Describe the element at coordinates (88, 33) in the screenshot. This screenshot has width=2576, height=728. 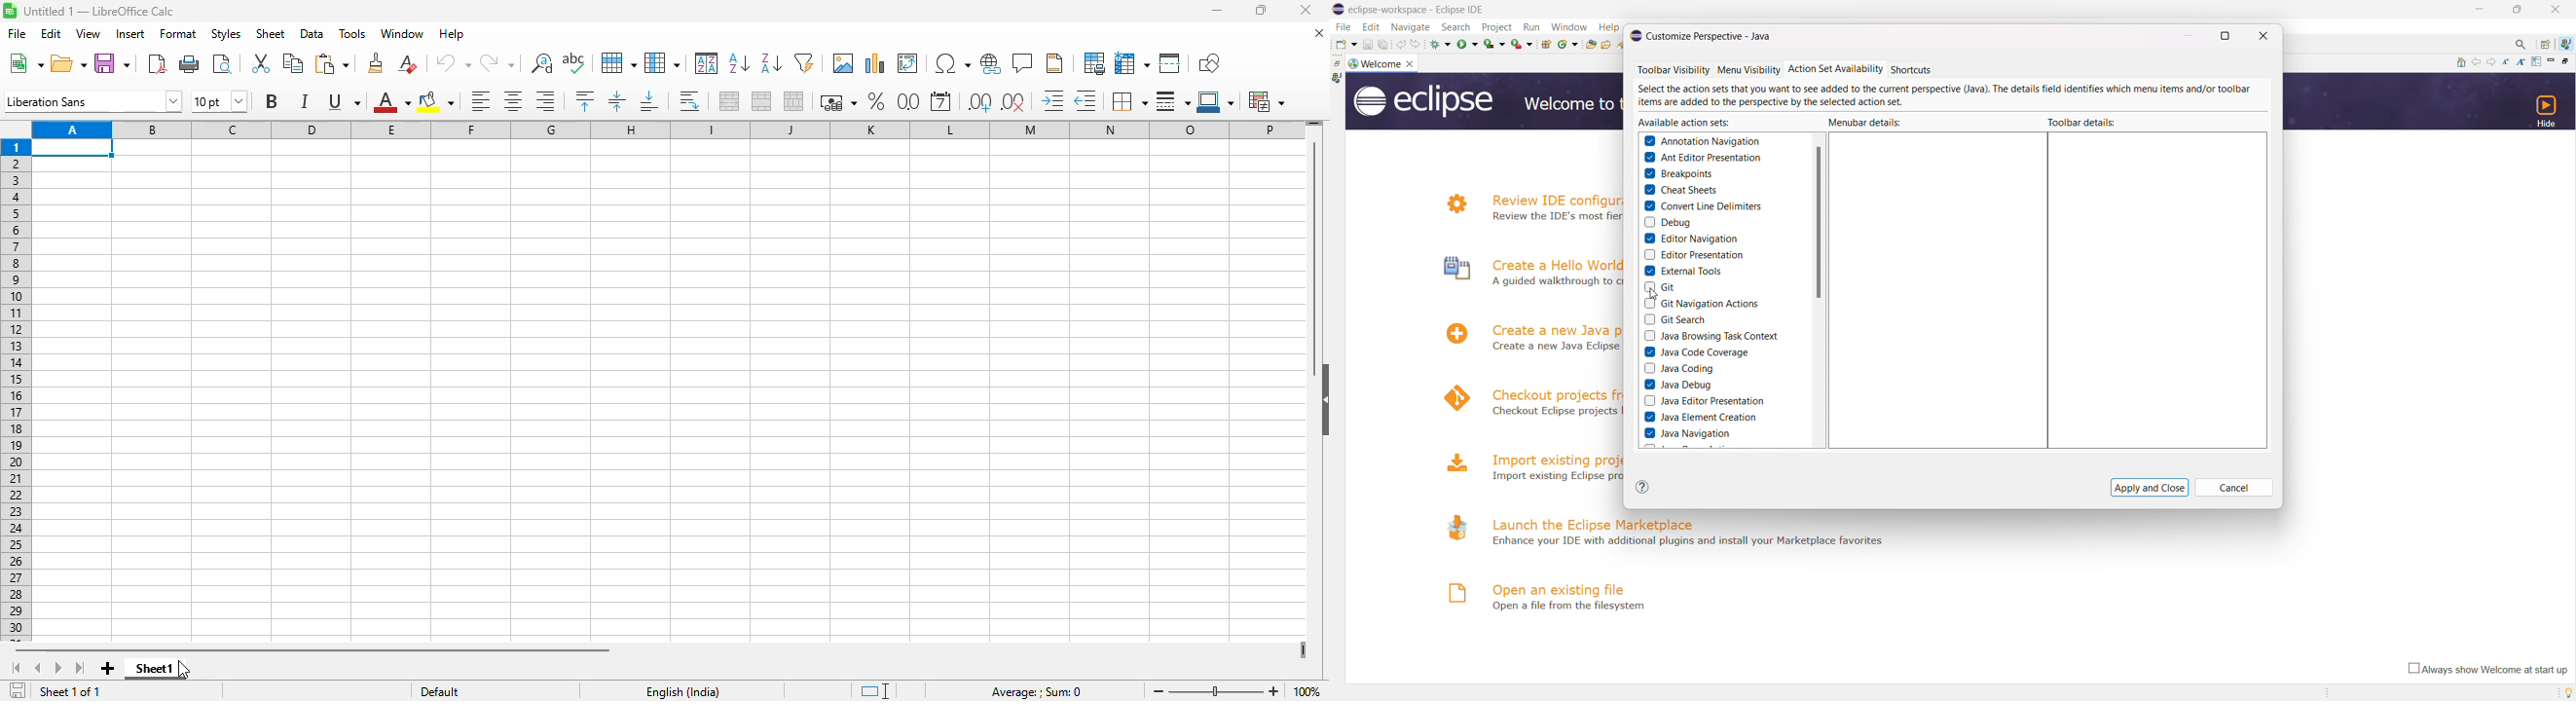
I see `view` at that location.